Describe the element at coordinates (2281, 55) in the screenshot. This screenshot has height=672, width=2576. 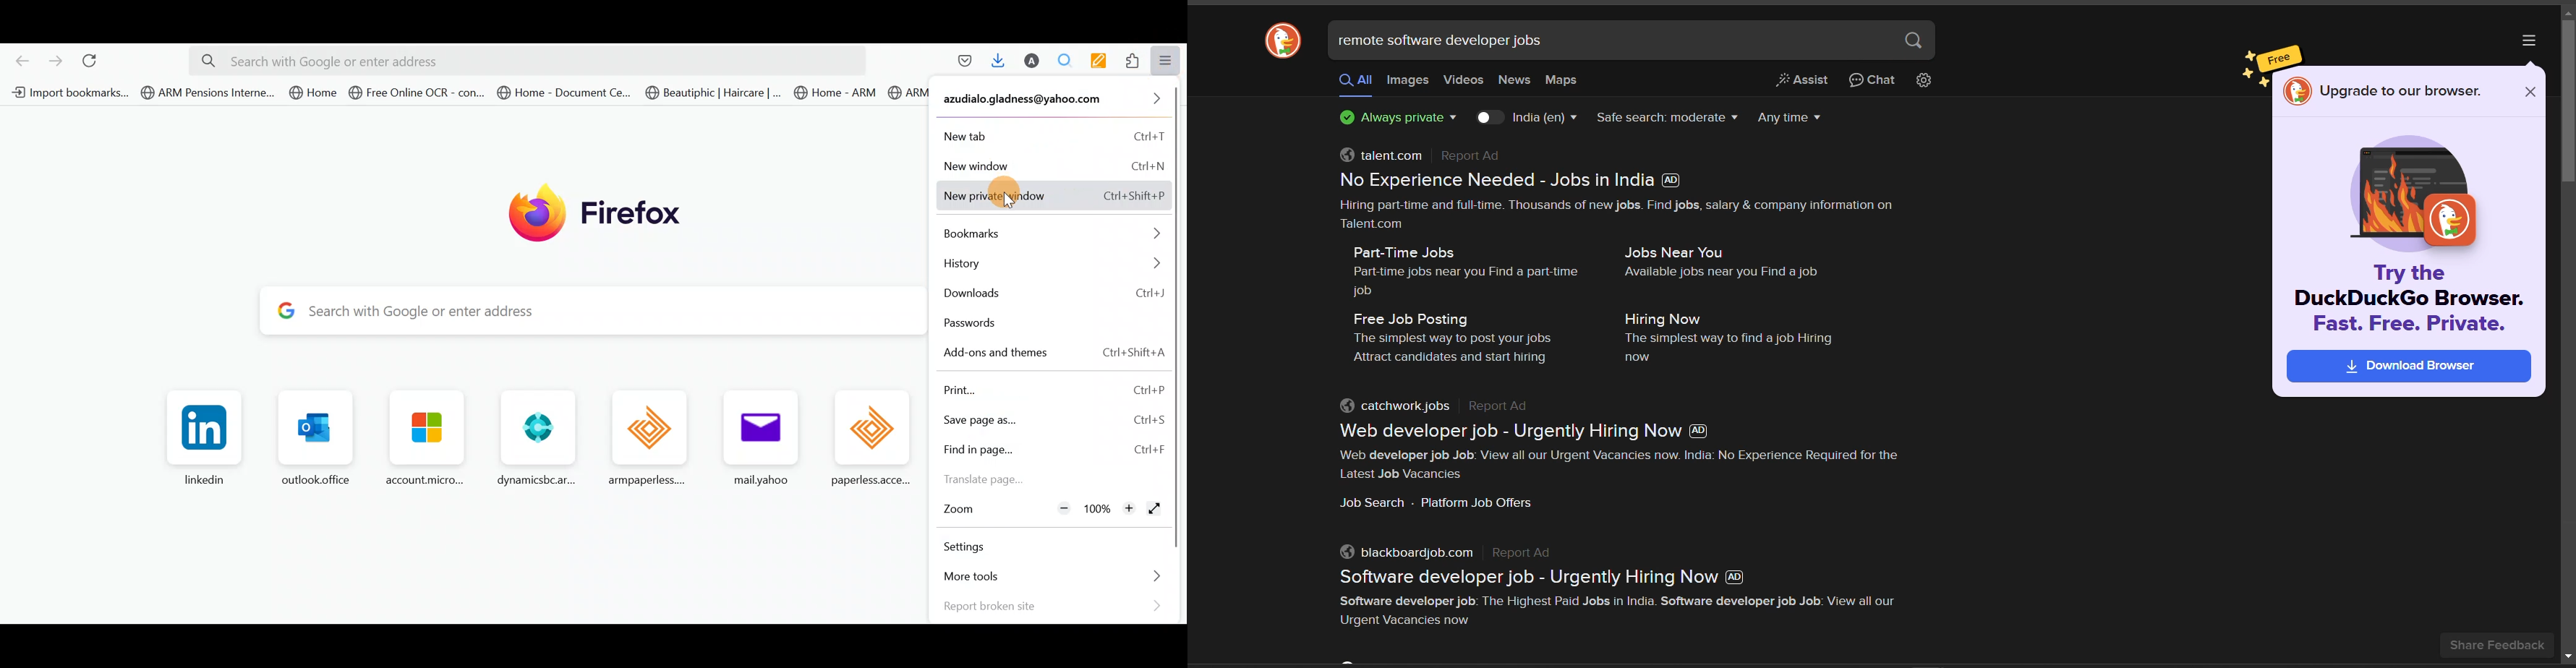
I see `free` at that location.